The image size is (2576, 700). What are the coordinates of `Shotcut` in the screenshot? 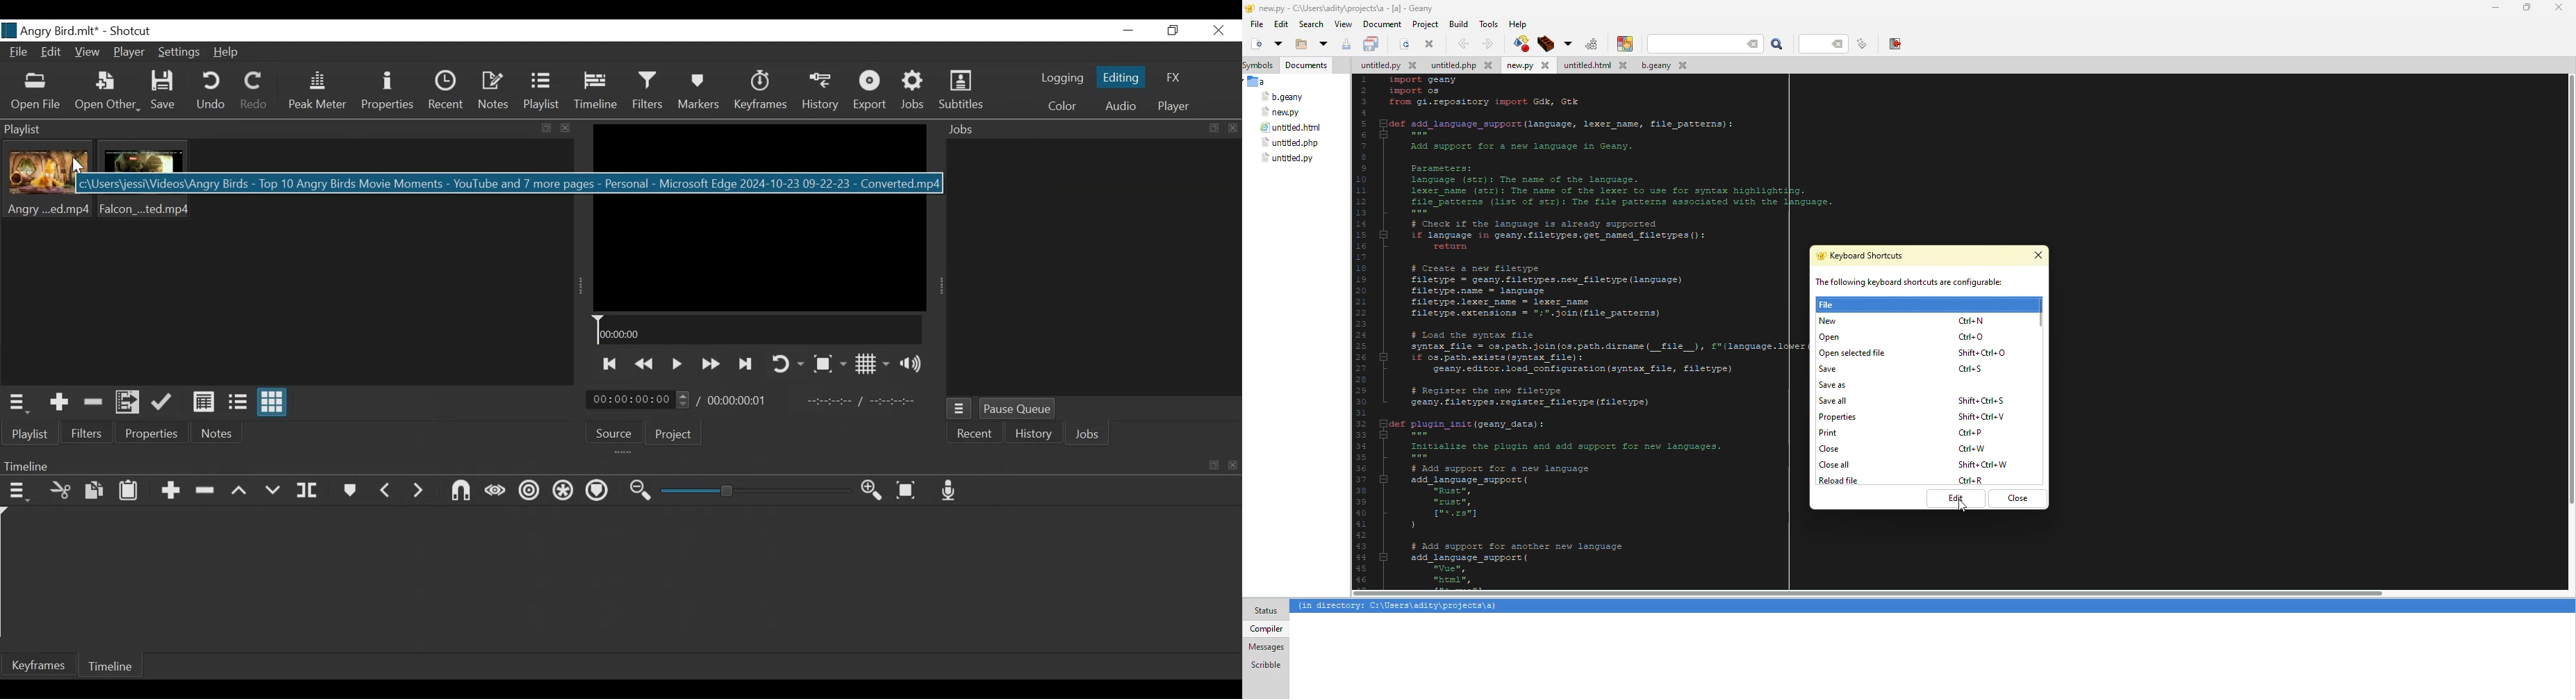 It's located at (129, 32).